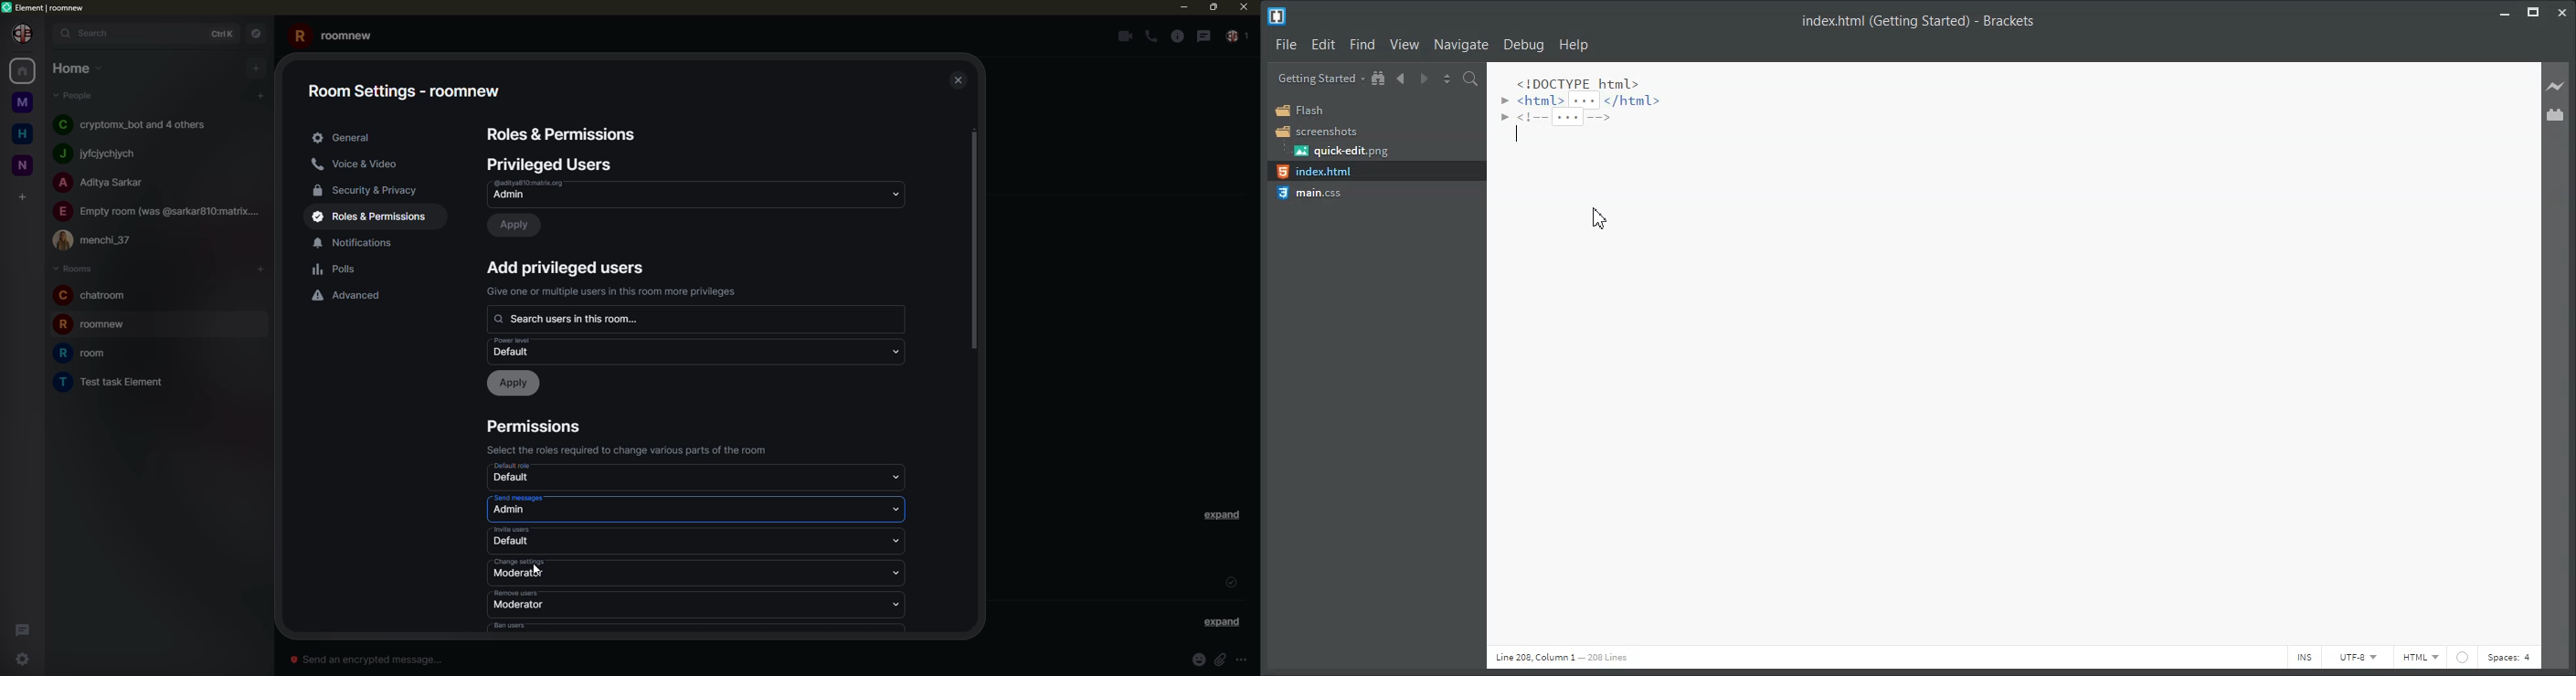 This screenshot has width=2576, height=700. What do you see at coordinates (360, 165) in the screenshot?
I see `voice` at bounding box center [360, 165].